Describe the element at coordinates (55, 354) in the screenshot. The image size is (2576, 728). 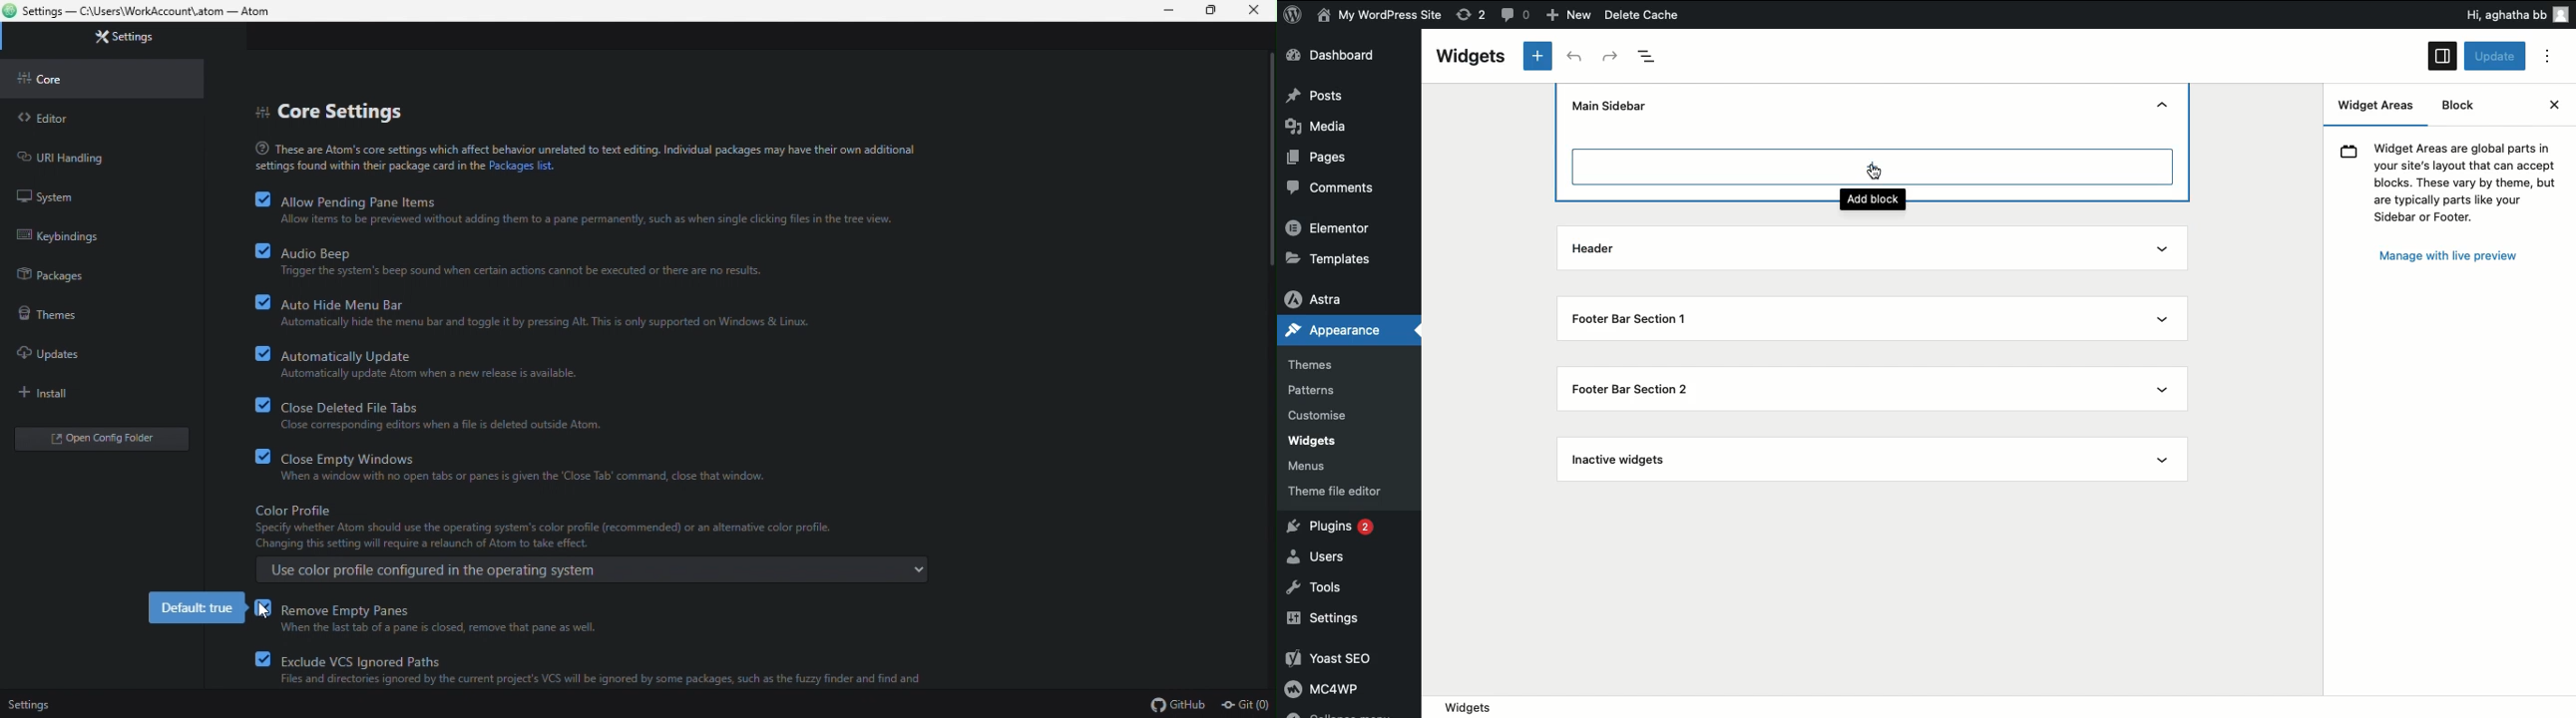
I see `updates` at that location.